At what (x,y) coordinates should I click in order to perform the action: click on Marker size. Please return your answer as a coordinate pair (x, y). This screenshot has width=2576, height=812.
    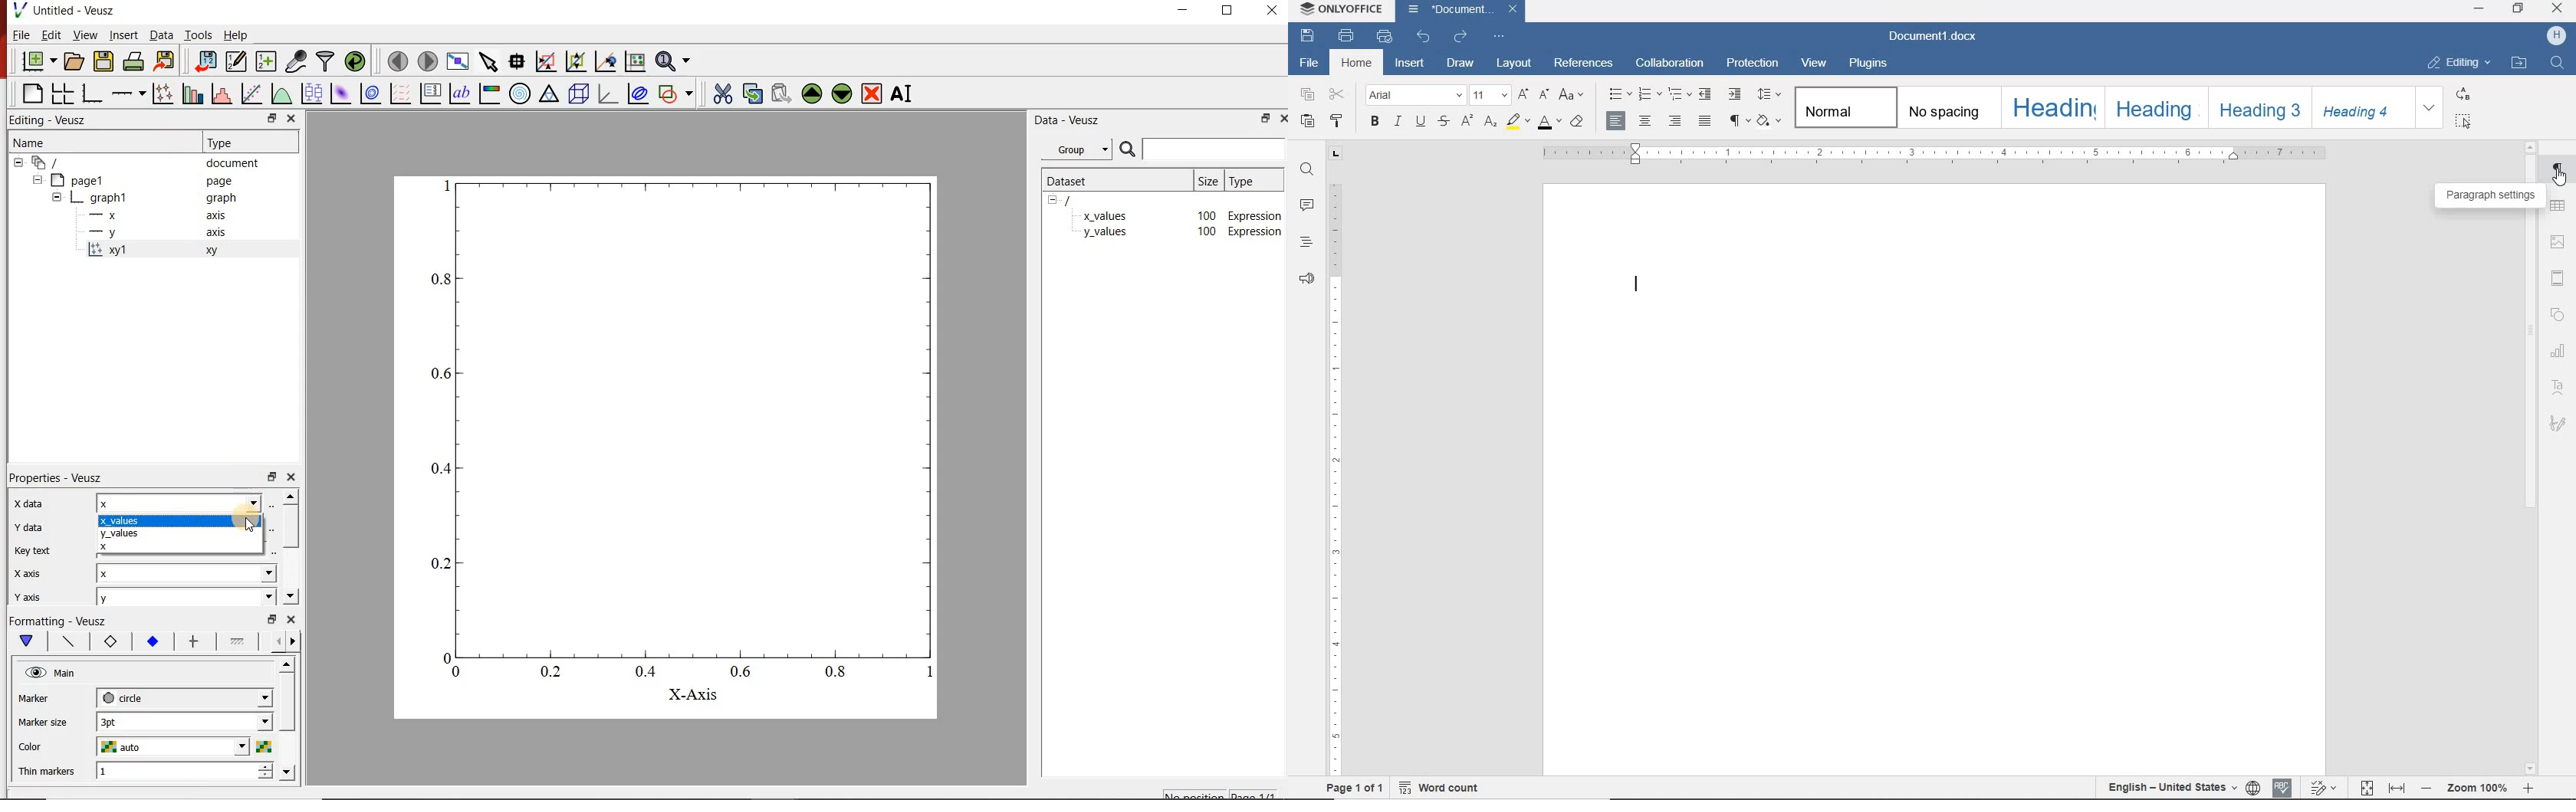
    Looking at the image, I should click on (41, 723).